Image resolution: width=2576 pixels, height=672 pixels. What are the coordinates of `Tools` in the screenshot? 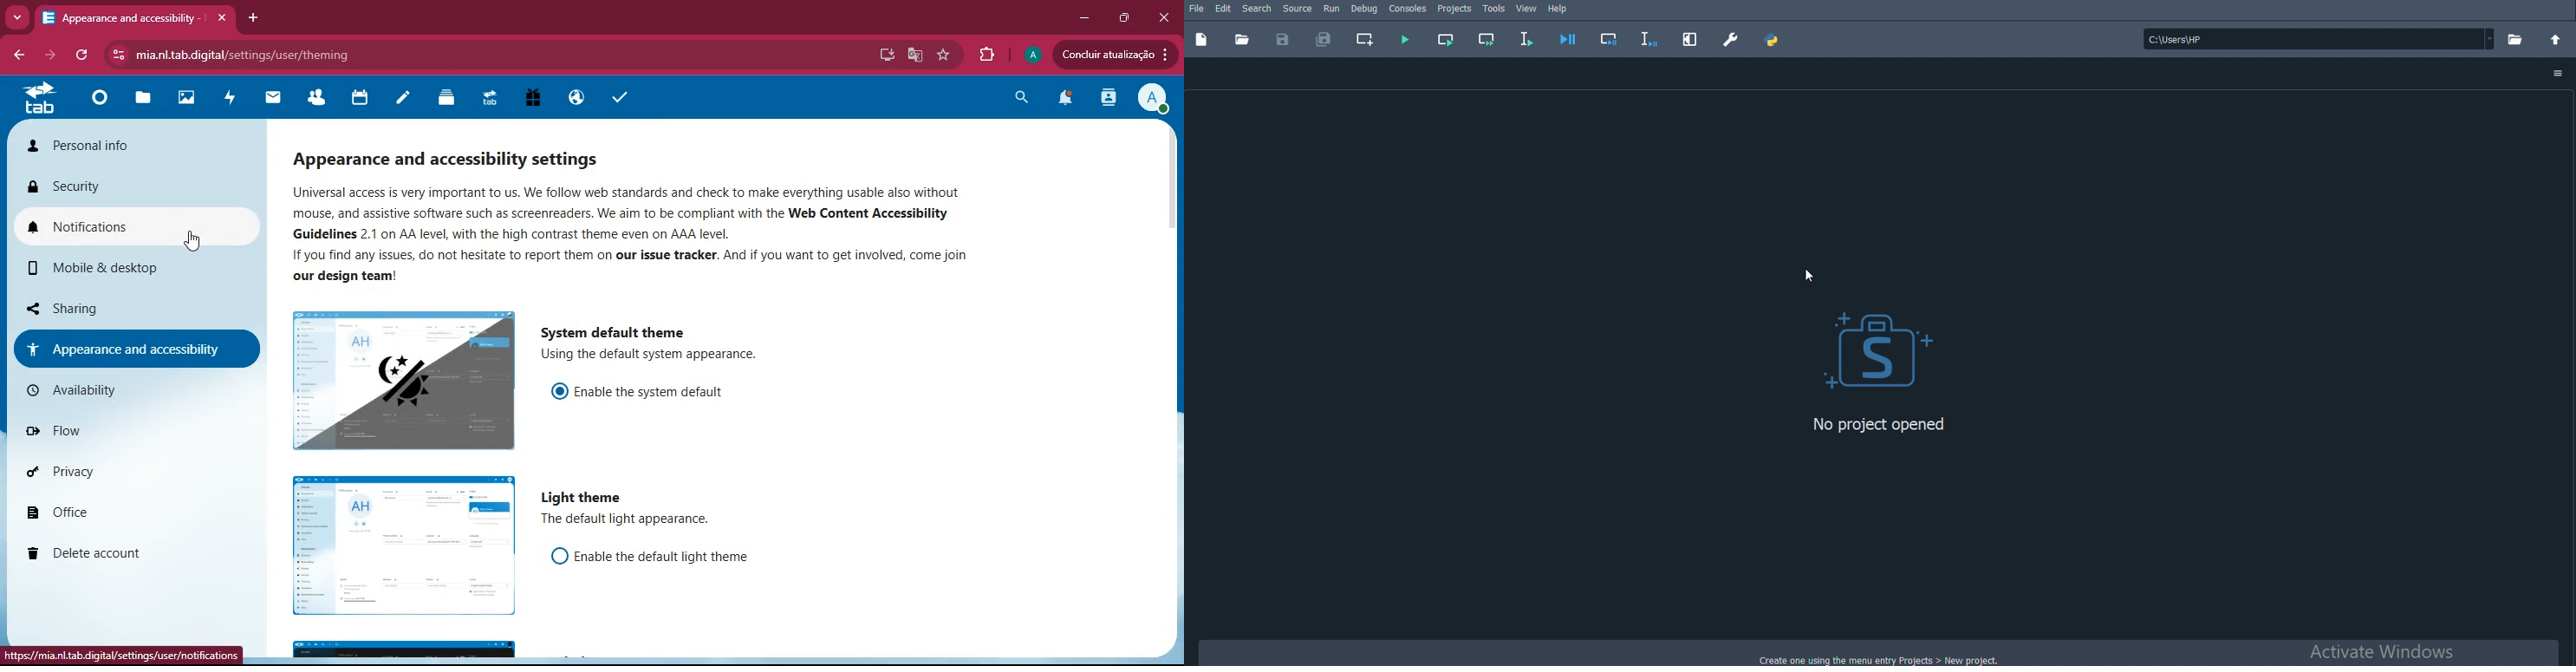 It's located at (1494, 7).